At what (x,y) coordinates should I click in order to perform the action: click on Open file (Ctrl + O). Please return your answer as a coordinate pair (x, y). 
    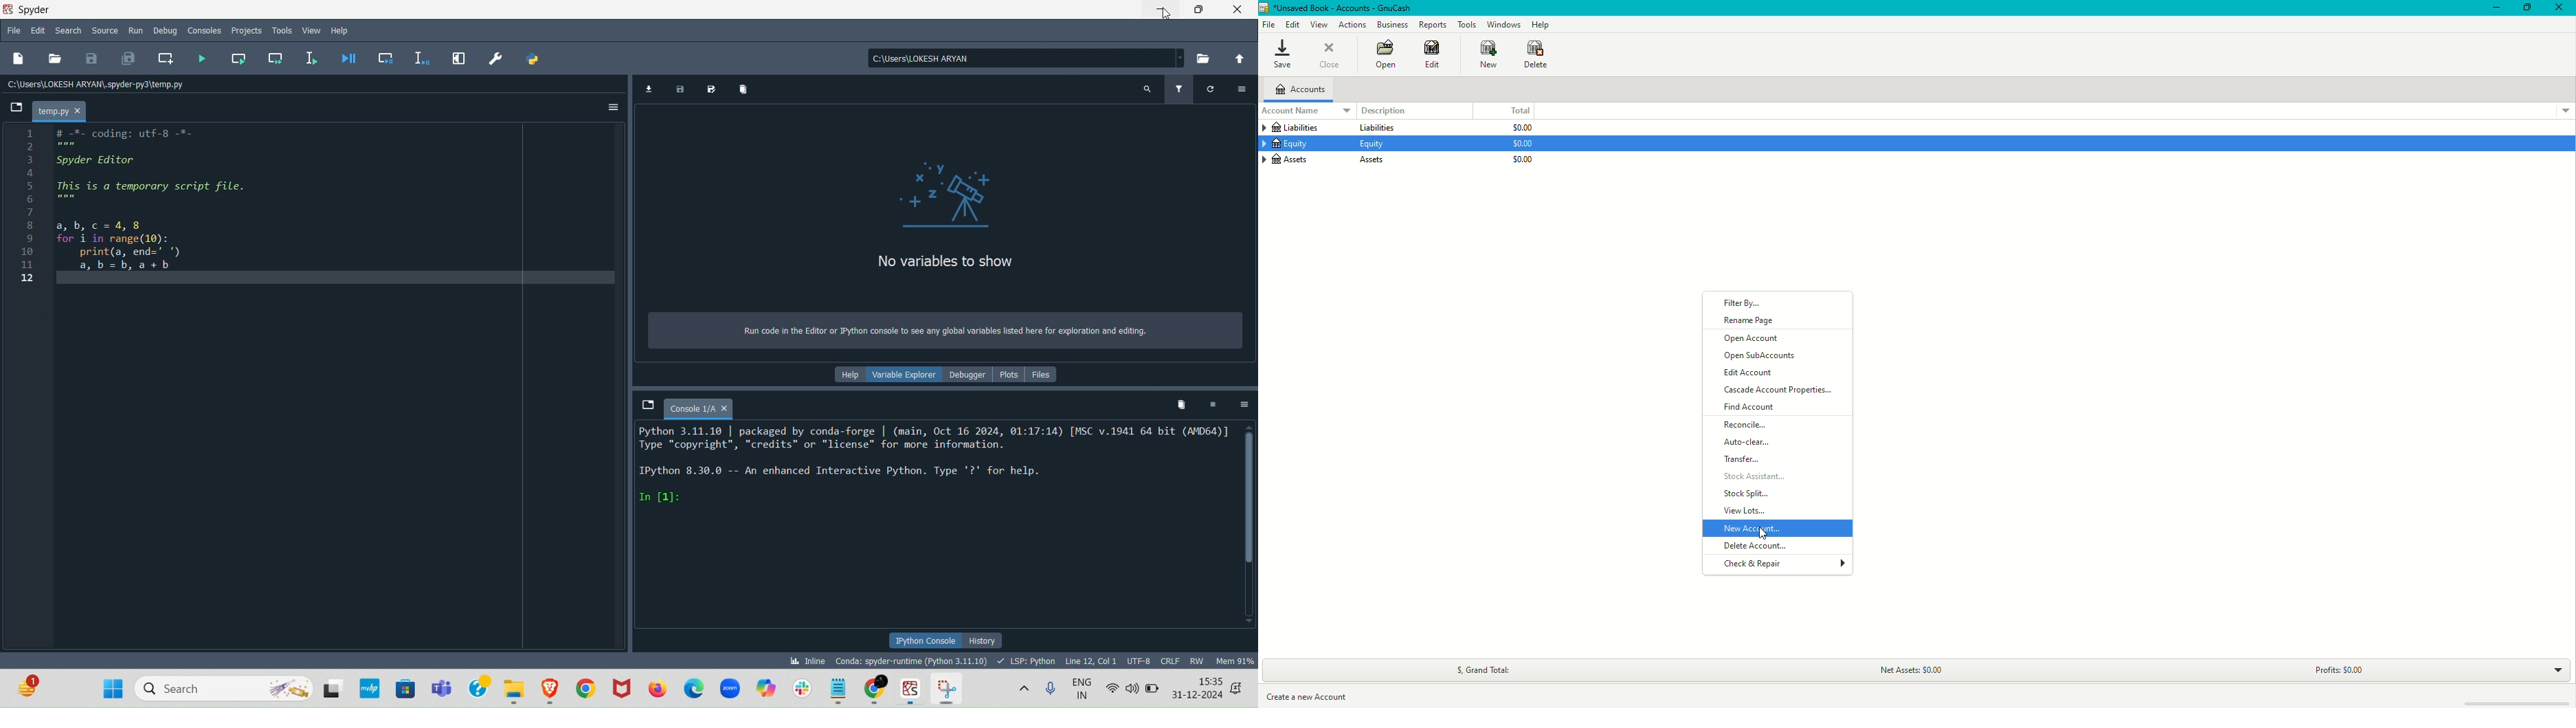
    Looking at the image, I should click on (56, 58).